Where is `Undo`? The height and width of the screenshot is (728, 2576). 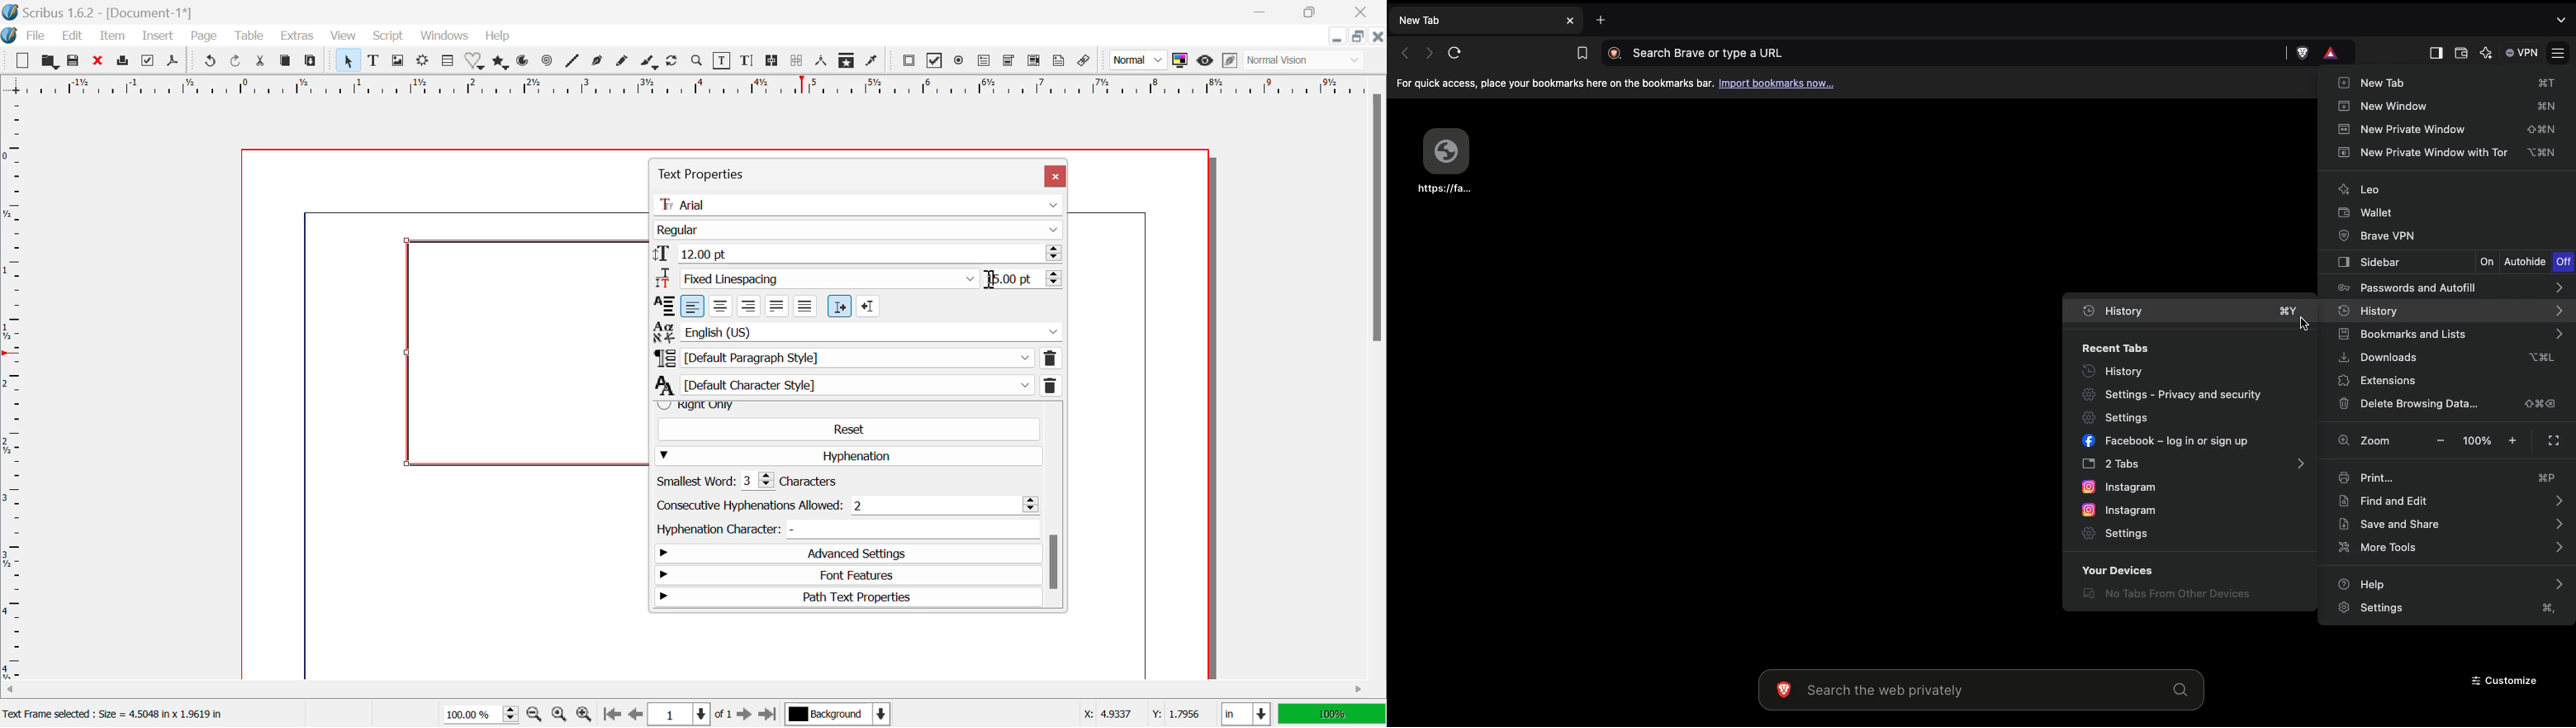 Undo is located at coordinates (209, 62).